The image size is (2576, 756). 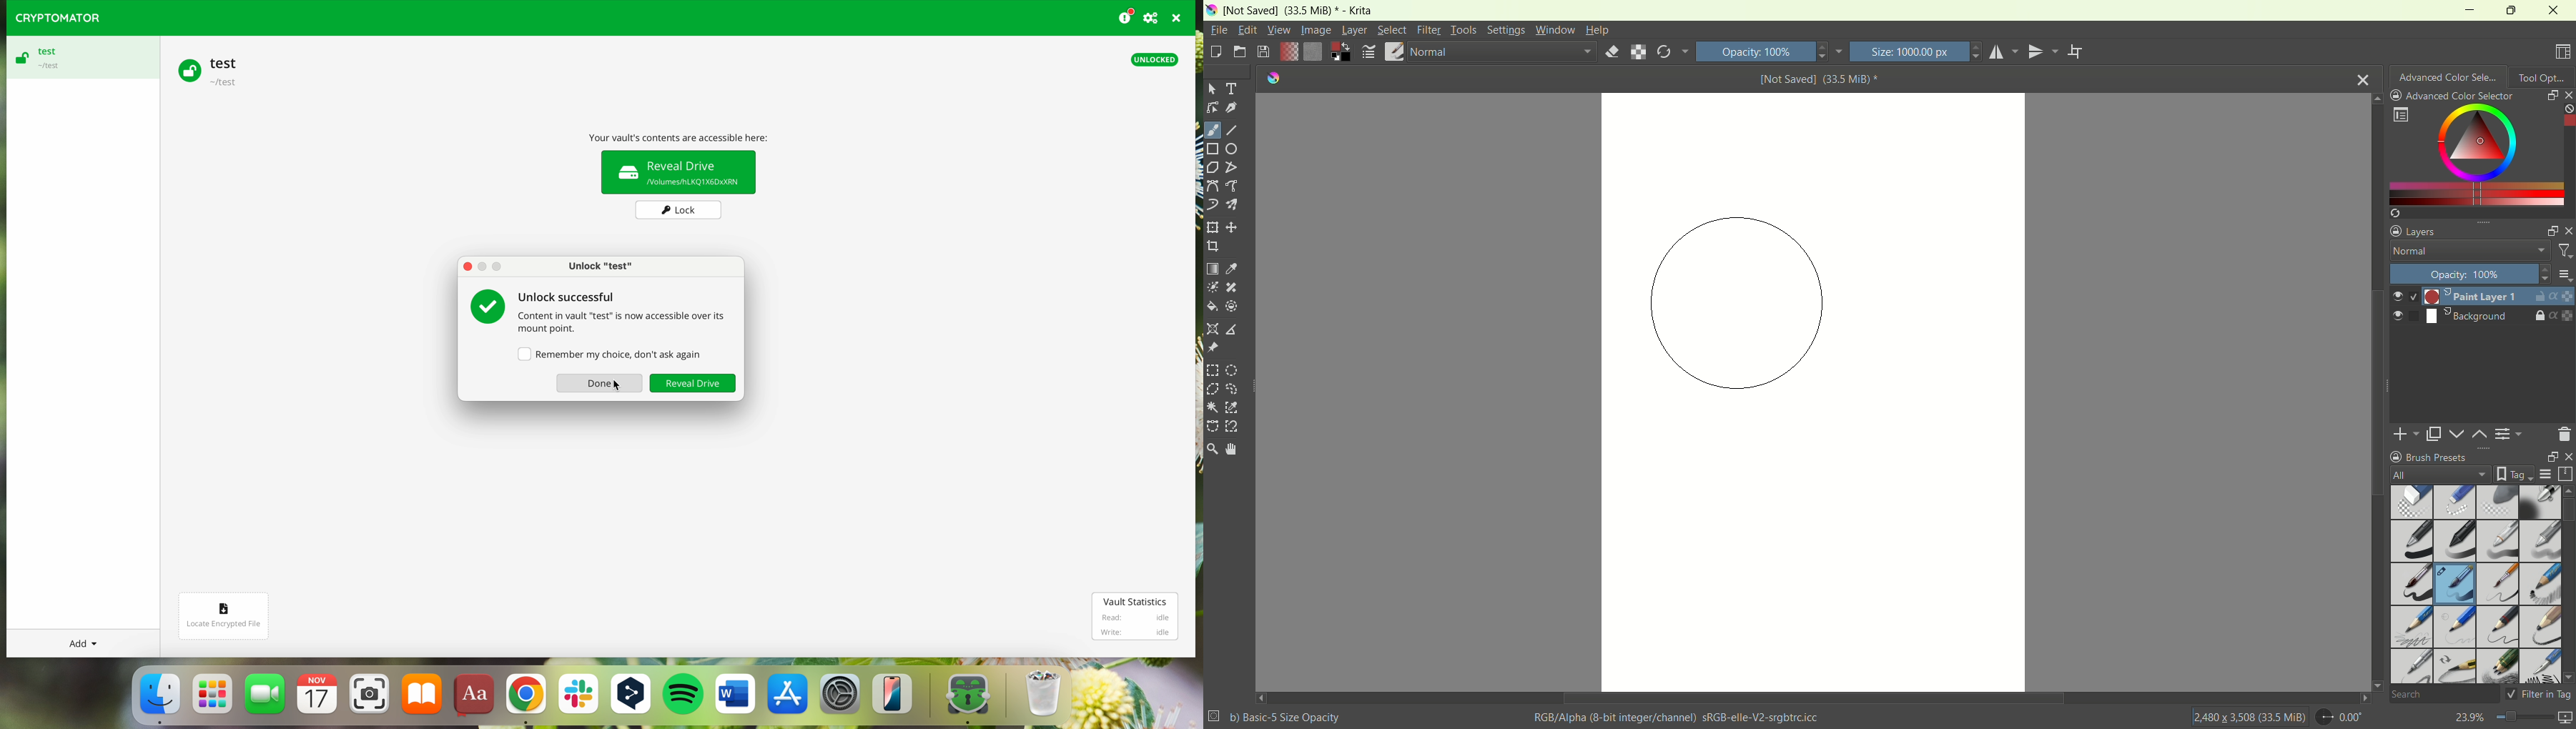 I want to click on create a list of colors, so click(x=2482, y=213).